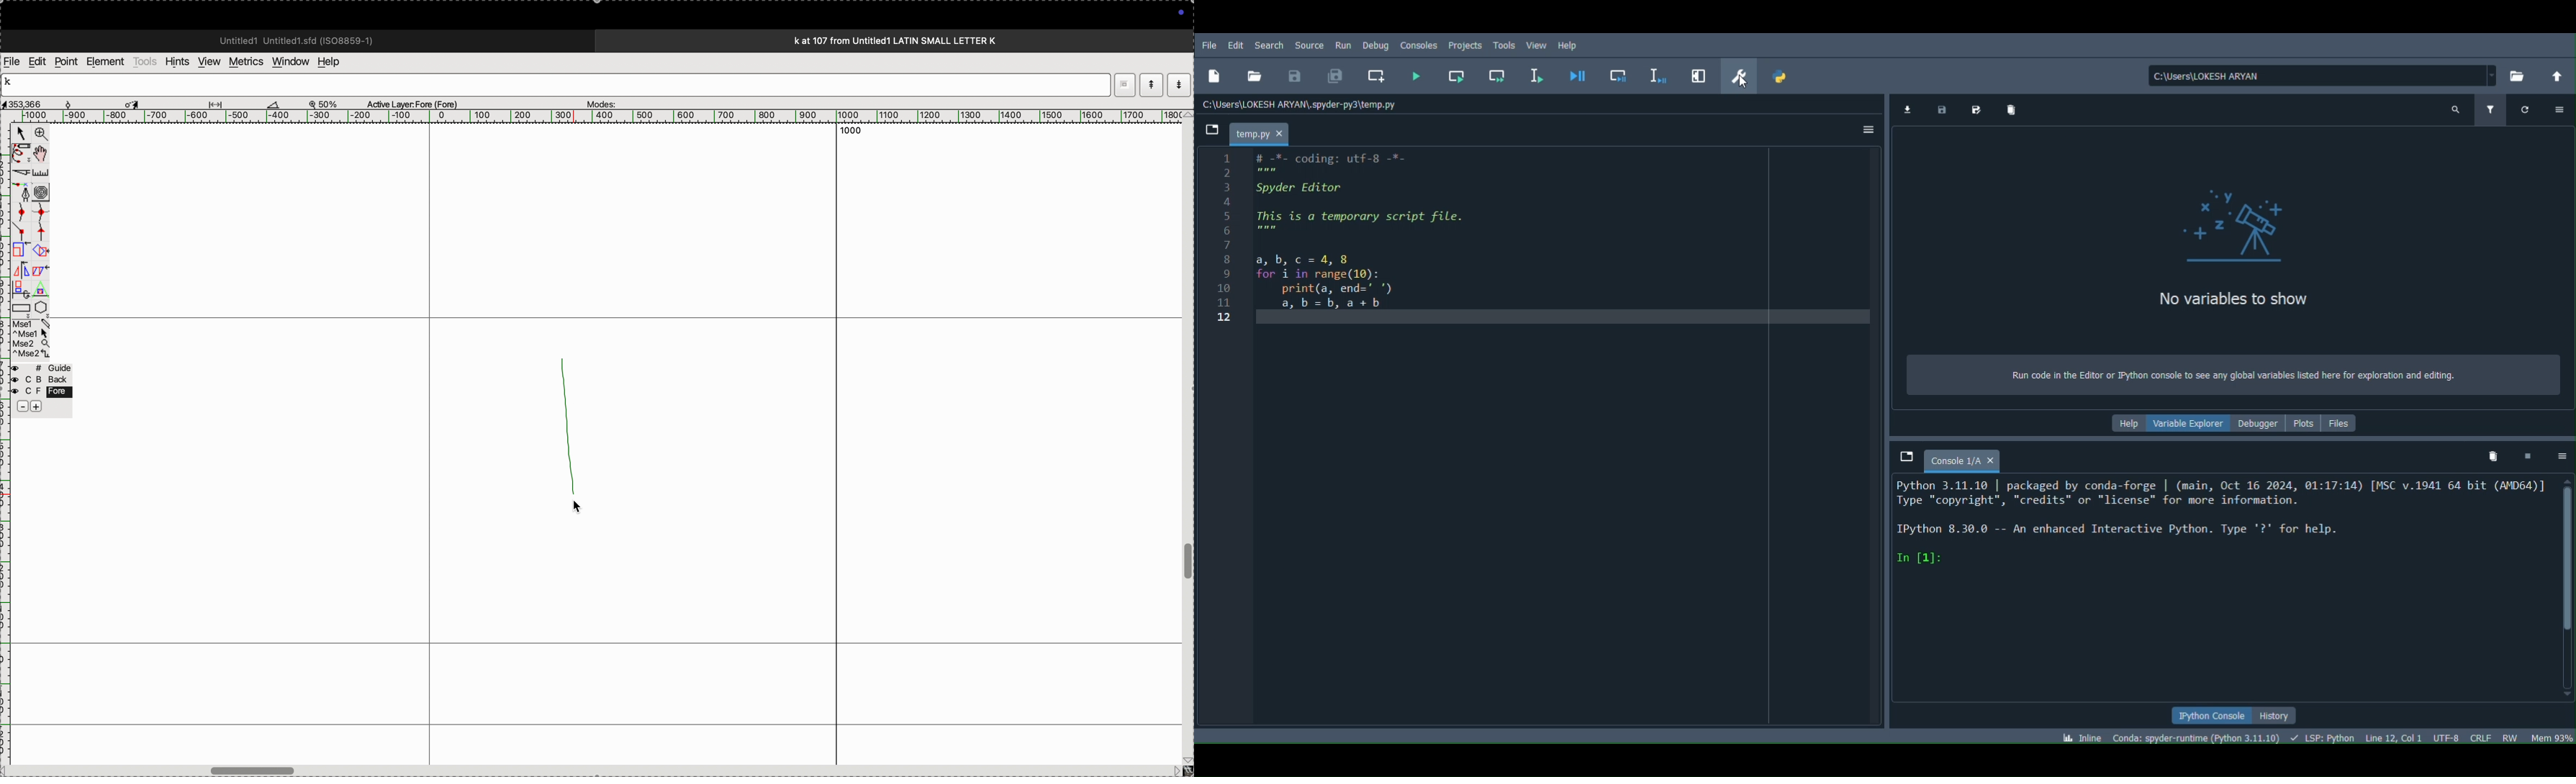 This screenshot has height=784, width=2576. I want to click on shapes, so click(40, 250).